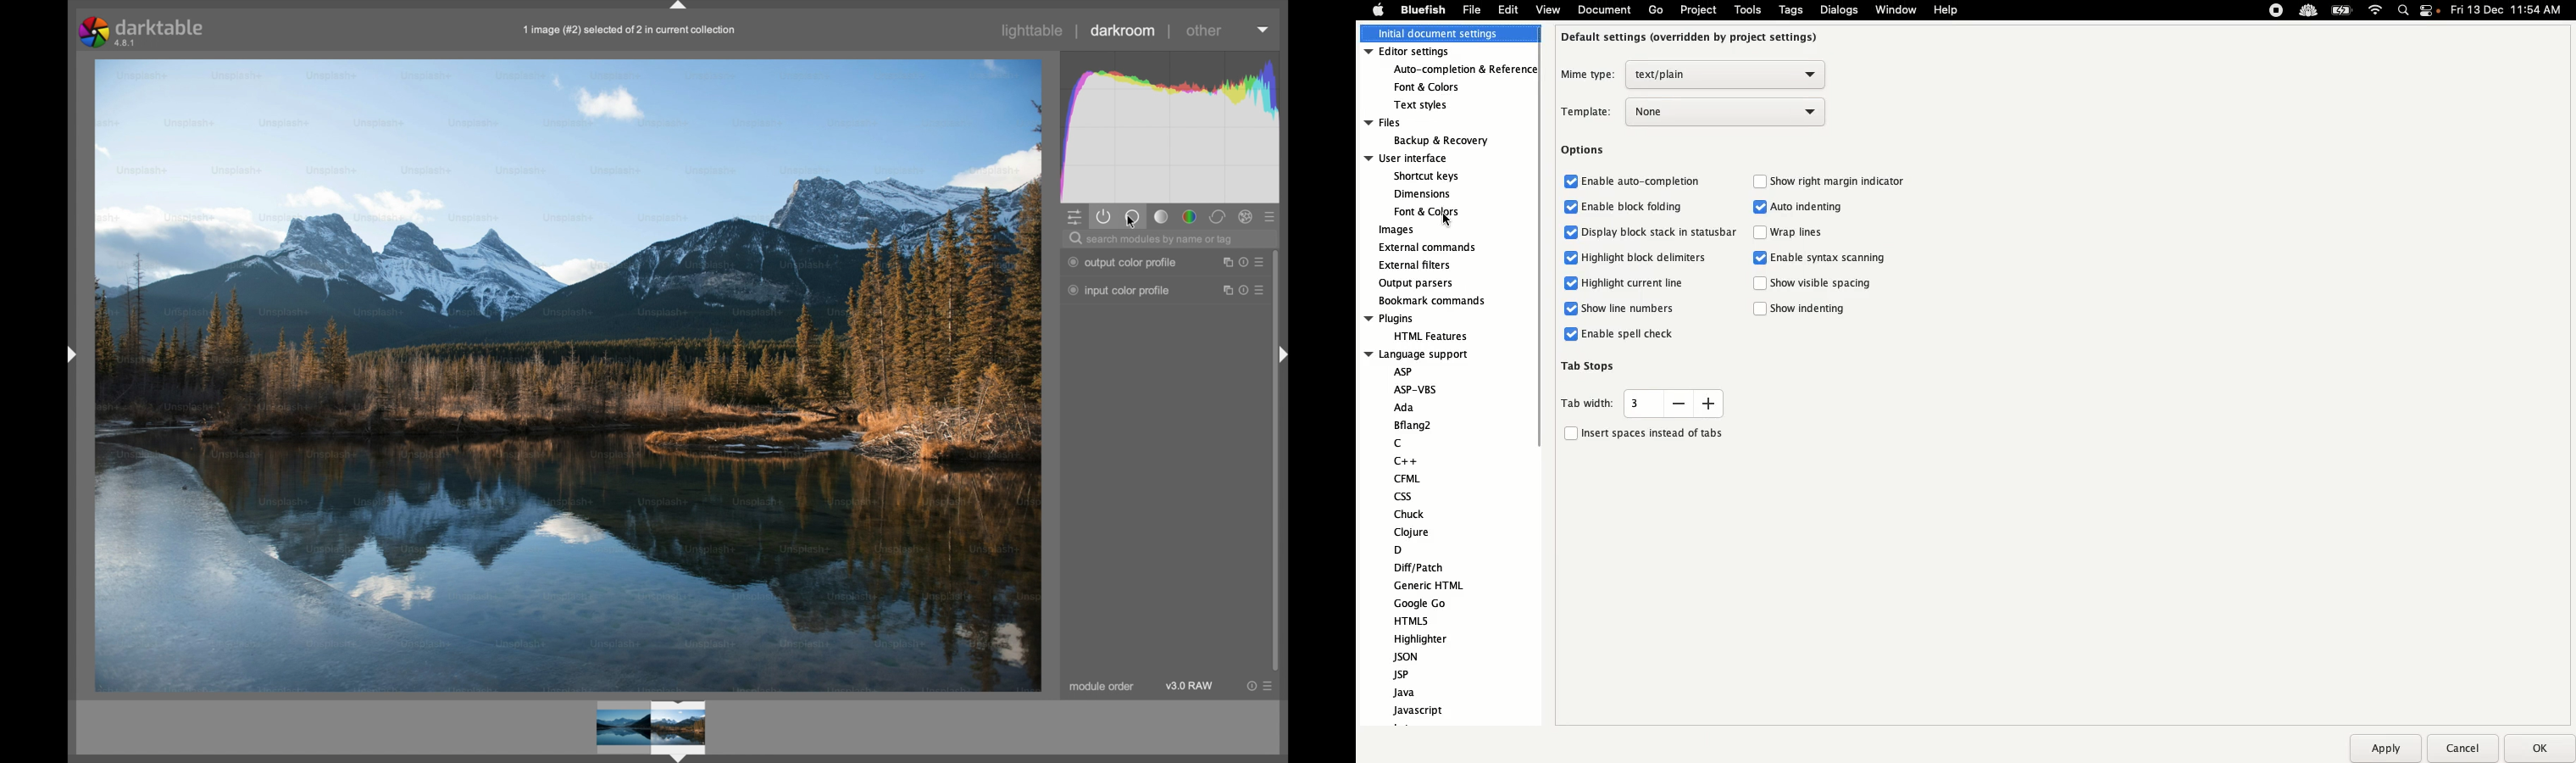 Image resolution: width=2576 pixels, height=784 pixels. What do you see at coordinates (1420, 10) in the screenshot?
I see `Bluefish` at bounding box center [1420, 10].